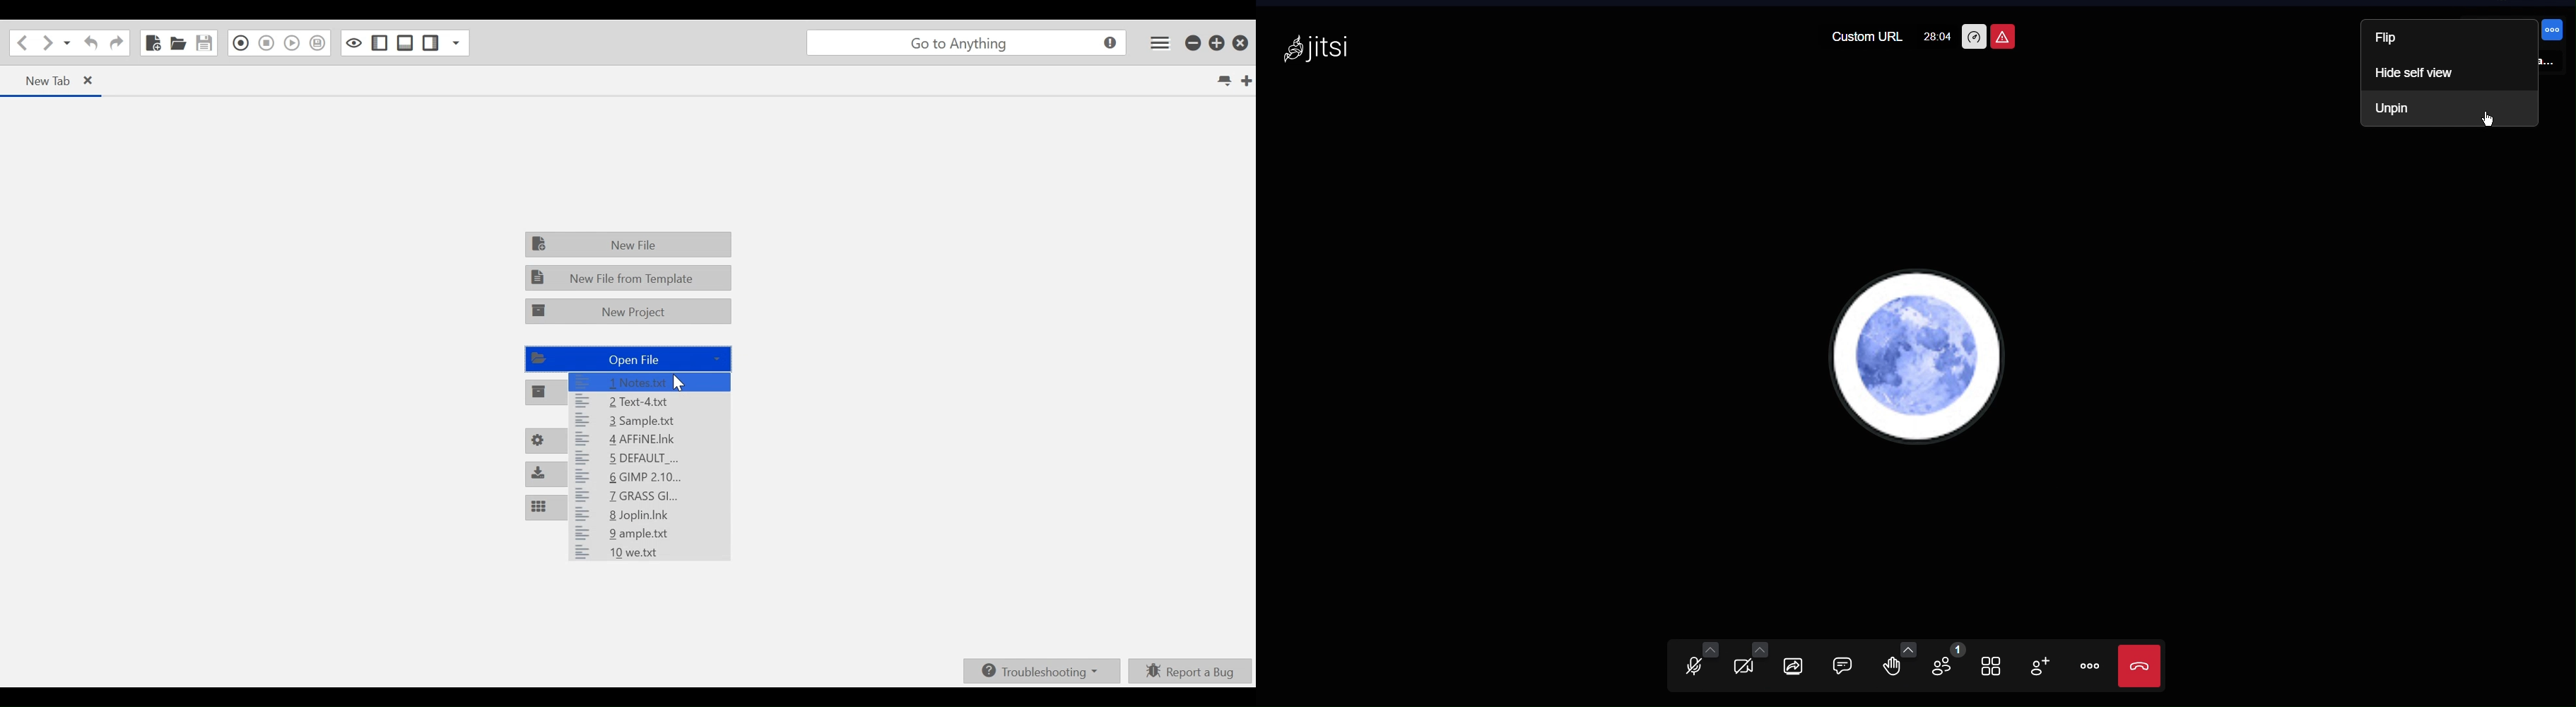 This screenshot has width=2576, height=728. Describe the element at coordinates (630, 311) in the screenshot. I see `New Project` at that location.